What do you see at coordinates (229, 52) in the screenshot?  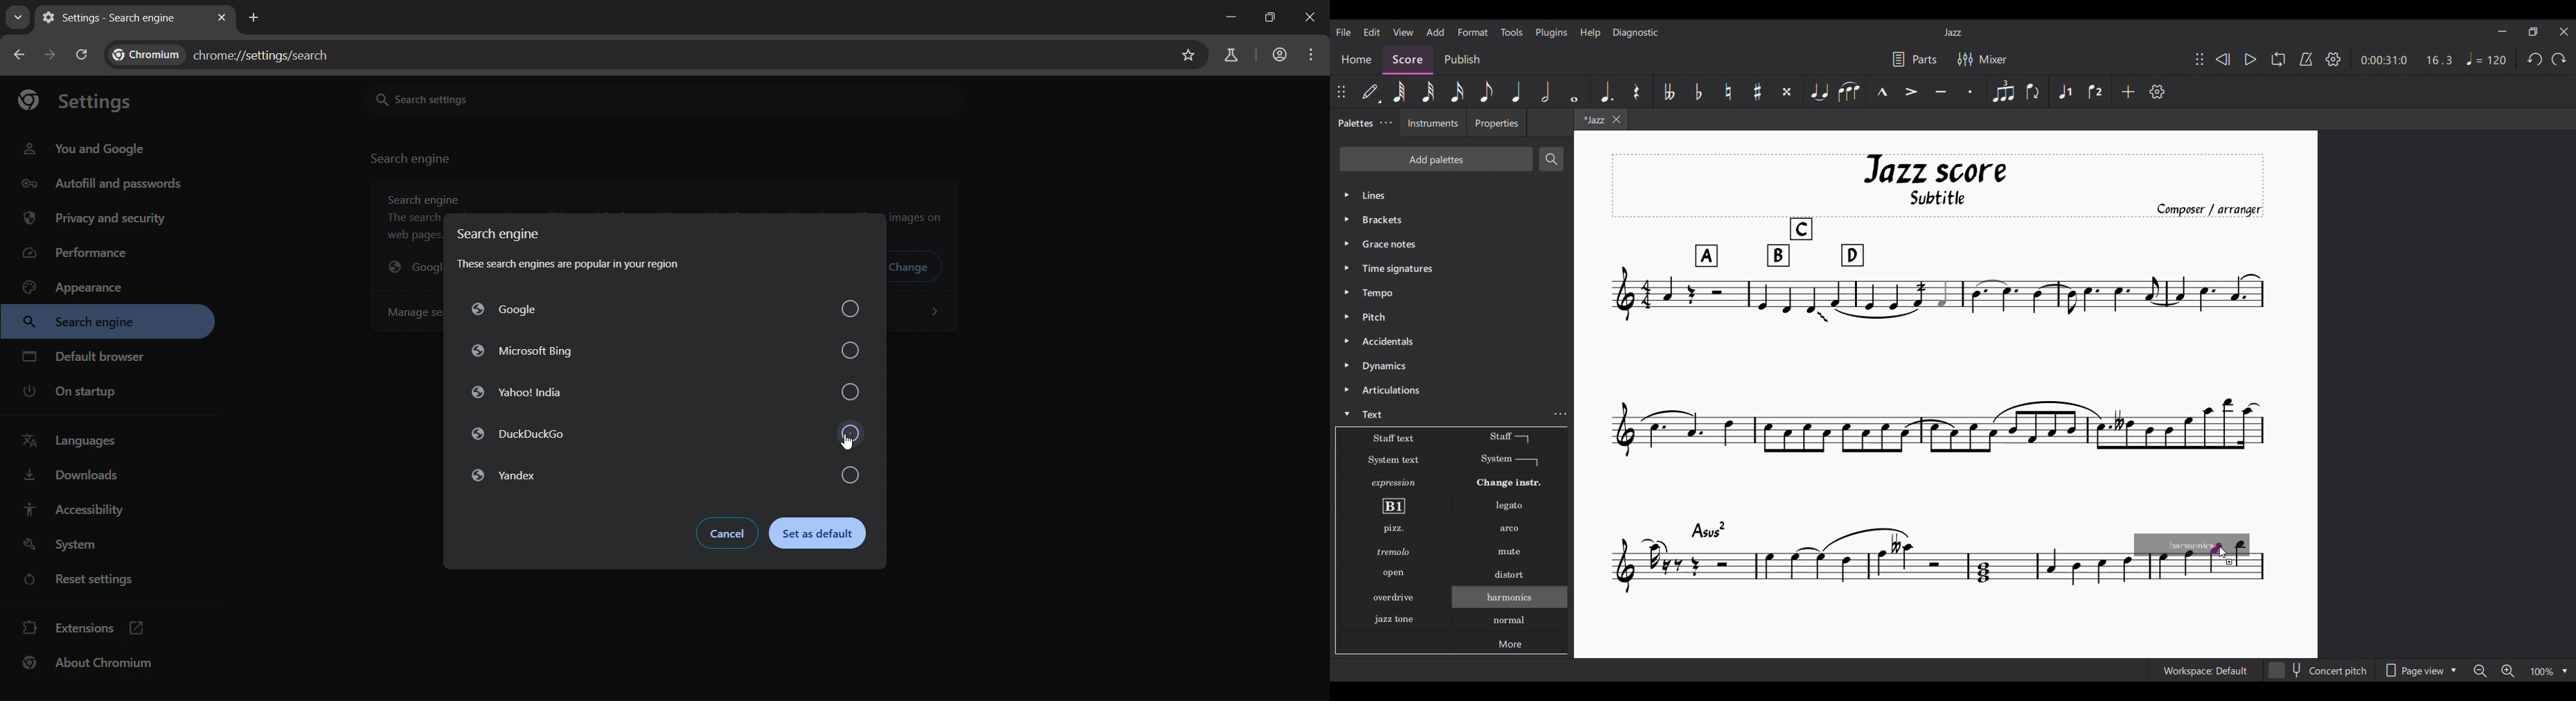 I see `chrome://settings/search` at bounding box center [229, 52].